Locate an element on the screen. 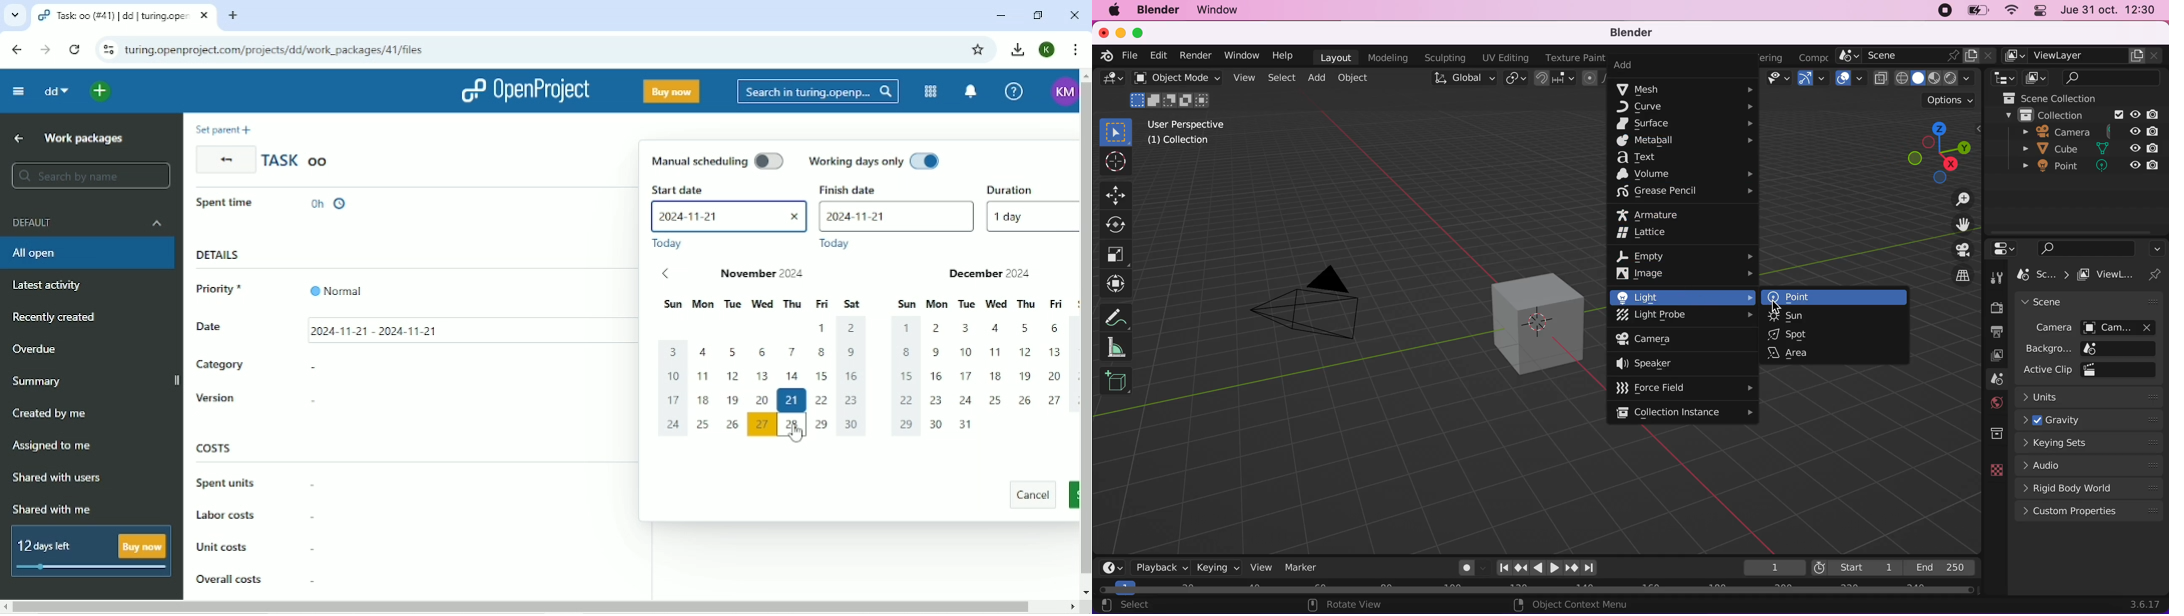  lattice is located at coordinates (1662, 232).